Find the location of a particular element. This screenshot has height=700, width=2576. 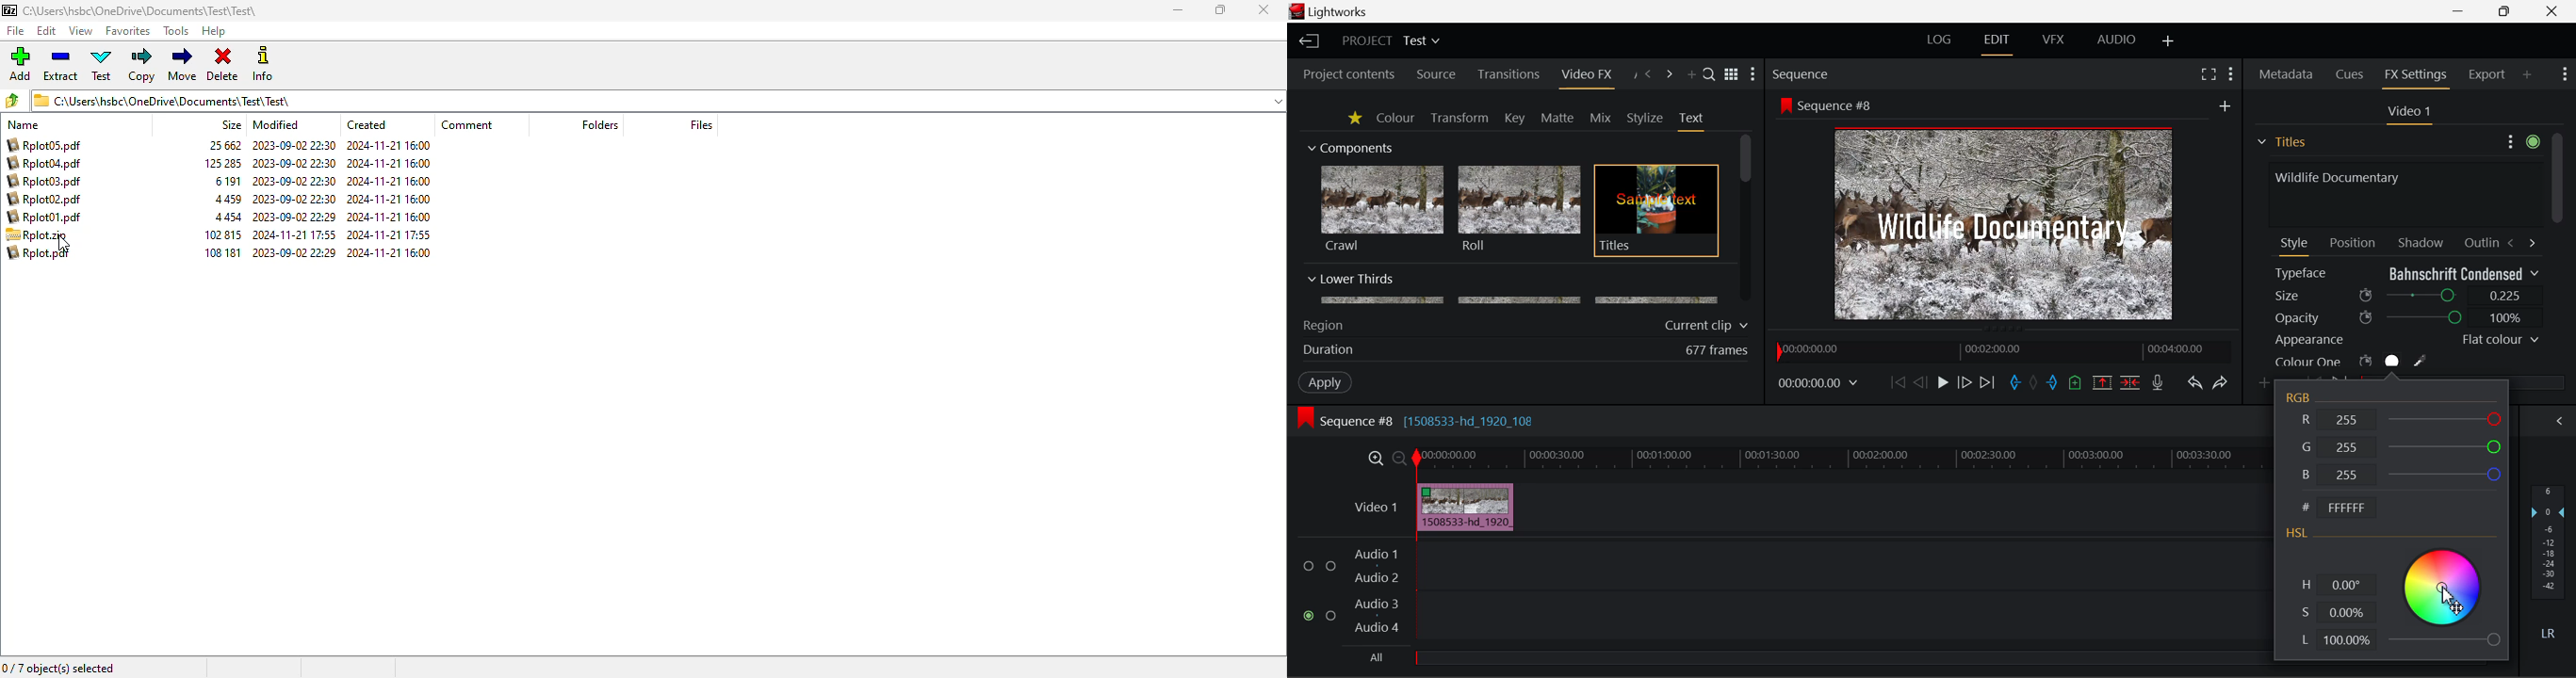

2023-09-02 22:30 is located at coordinates (294, 182).